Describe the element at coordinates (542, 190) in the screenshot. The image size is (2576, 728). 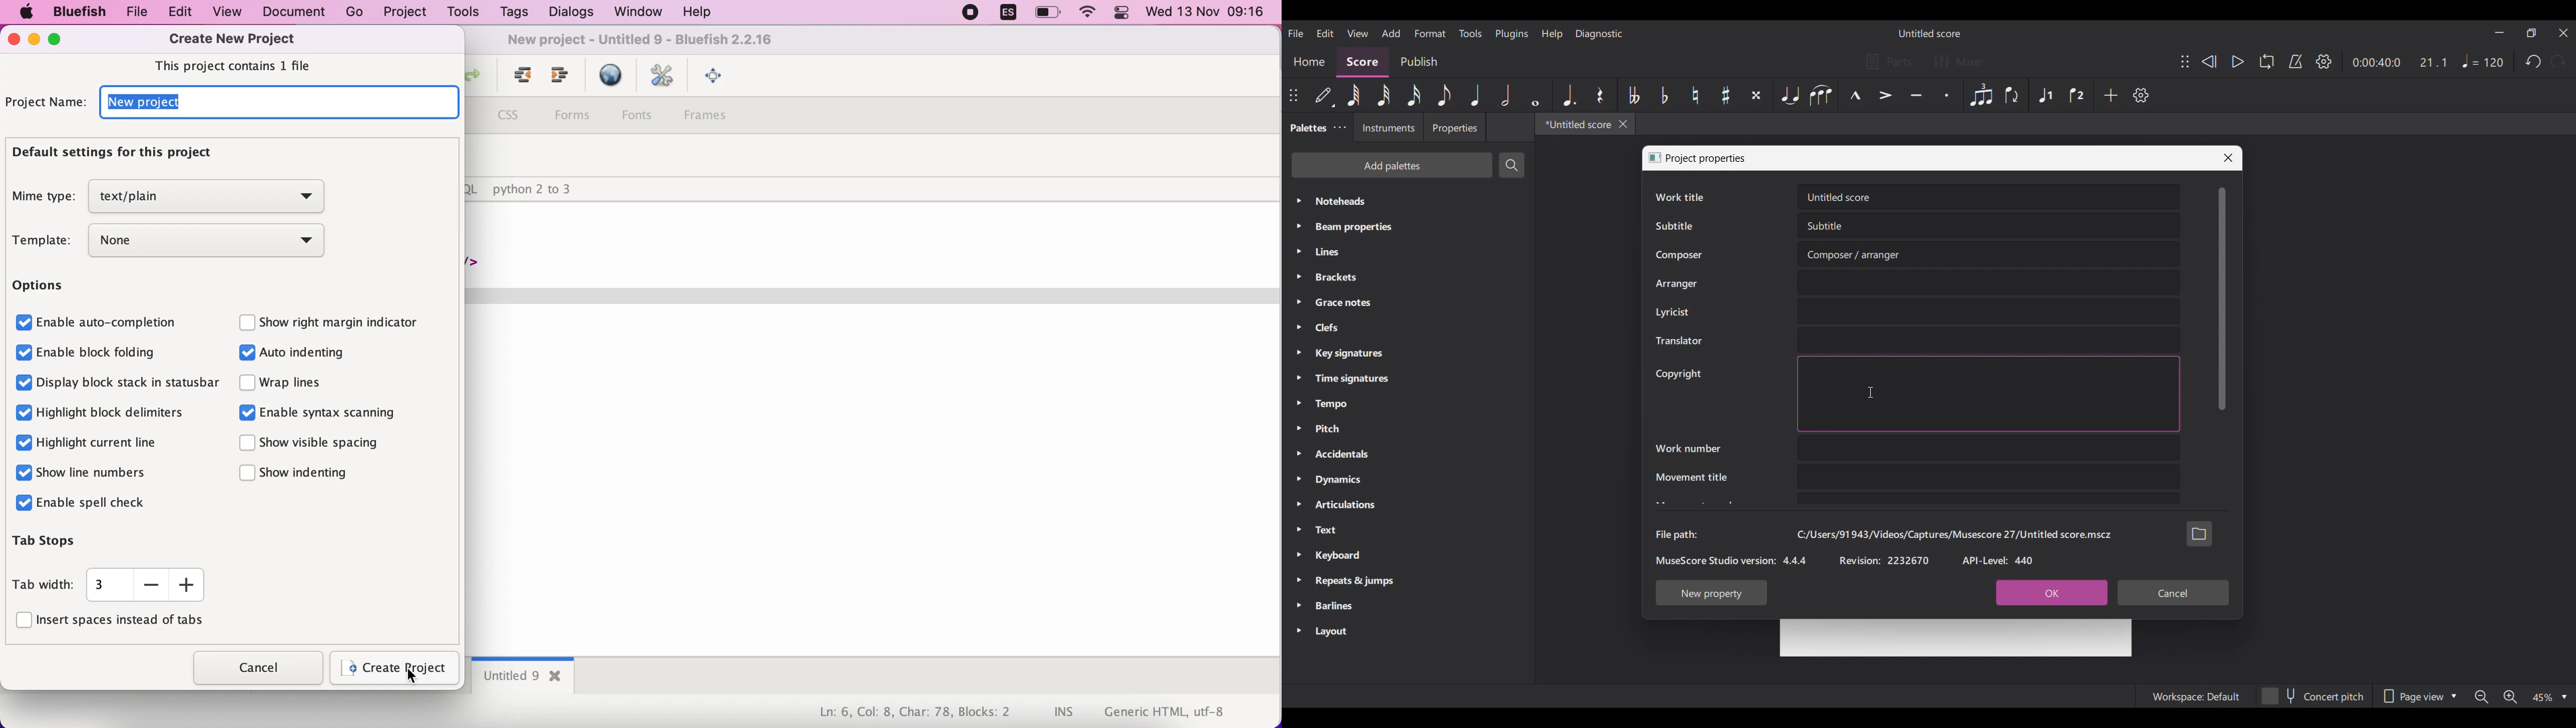
I see `python 2 to 3` at that location.